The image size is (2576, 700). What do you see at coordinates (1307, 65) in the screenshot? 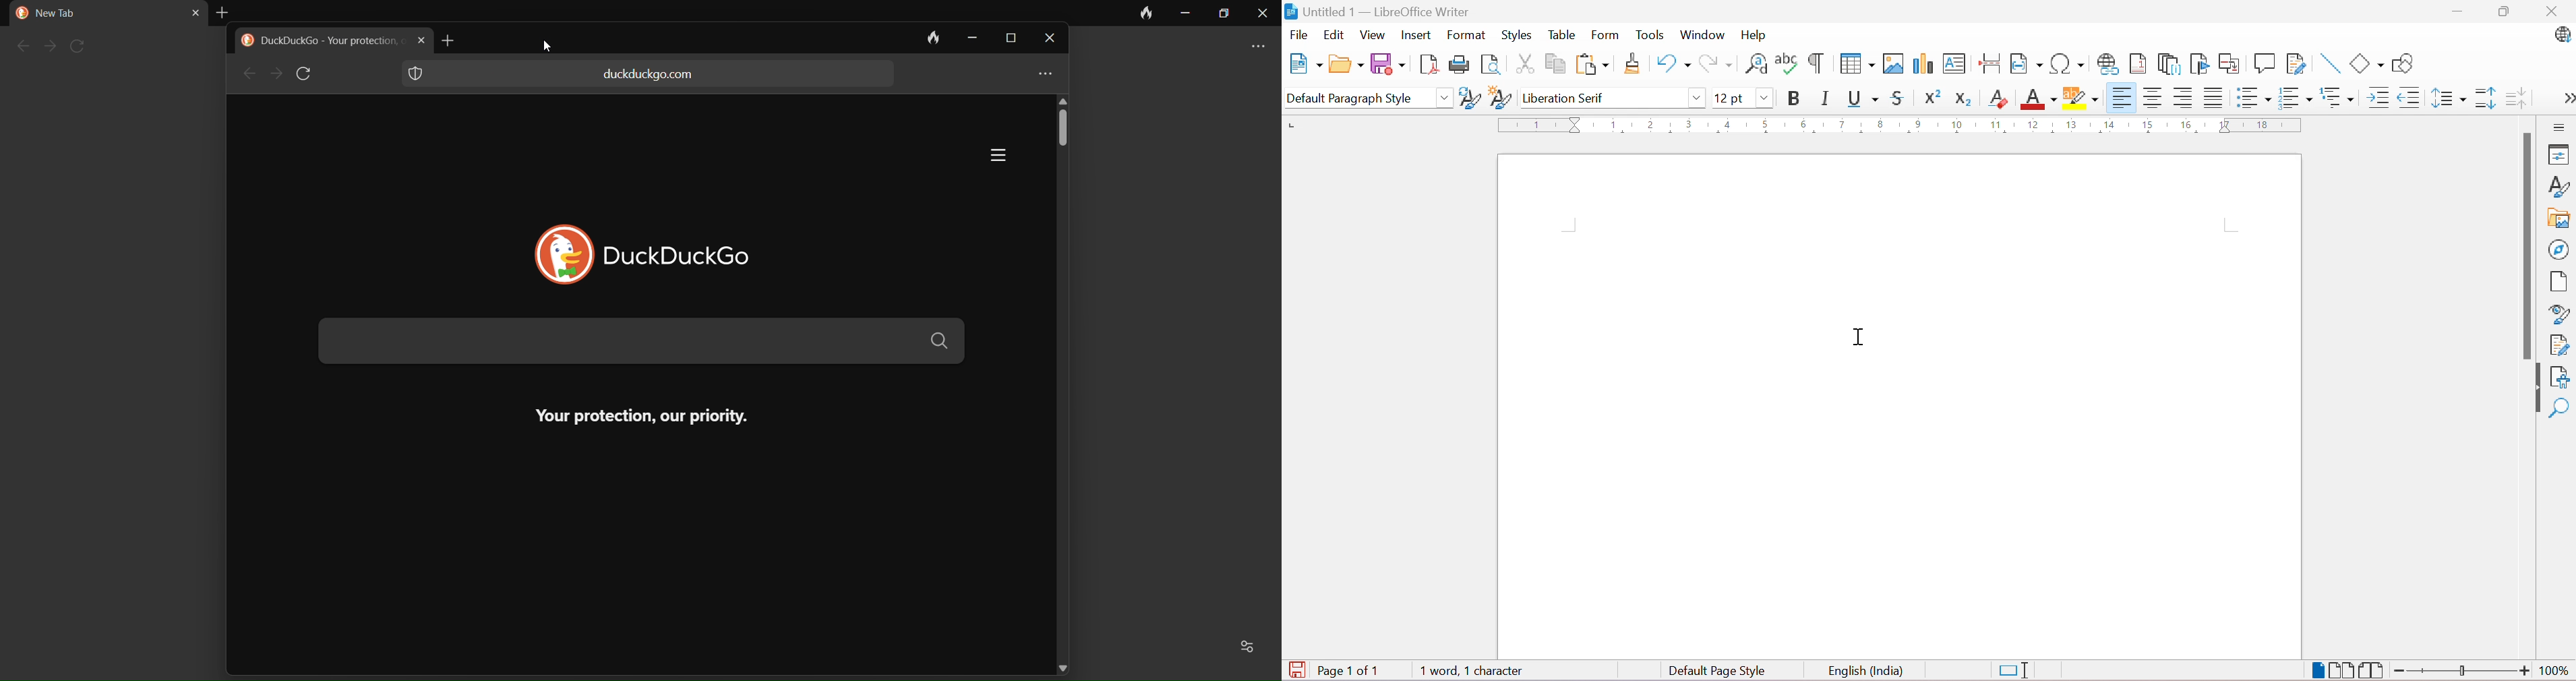
I see `New` at bounding box center [1307, 65].